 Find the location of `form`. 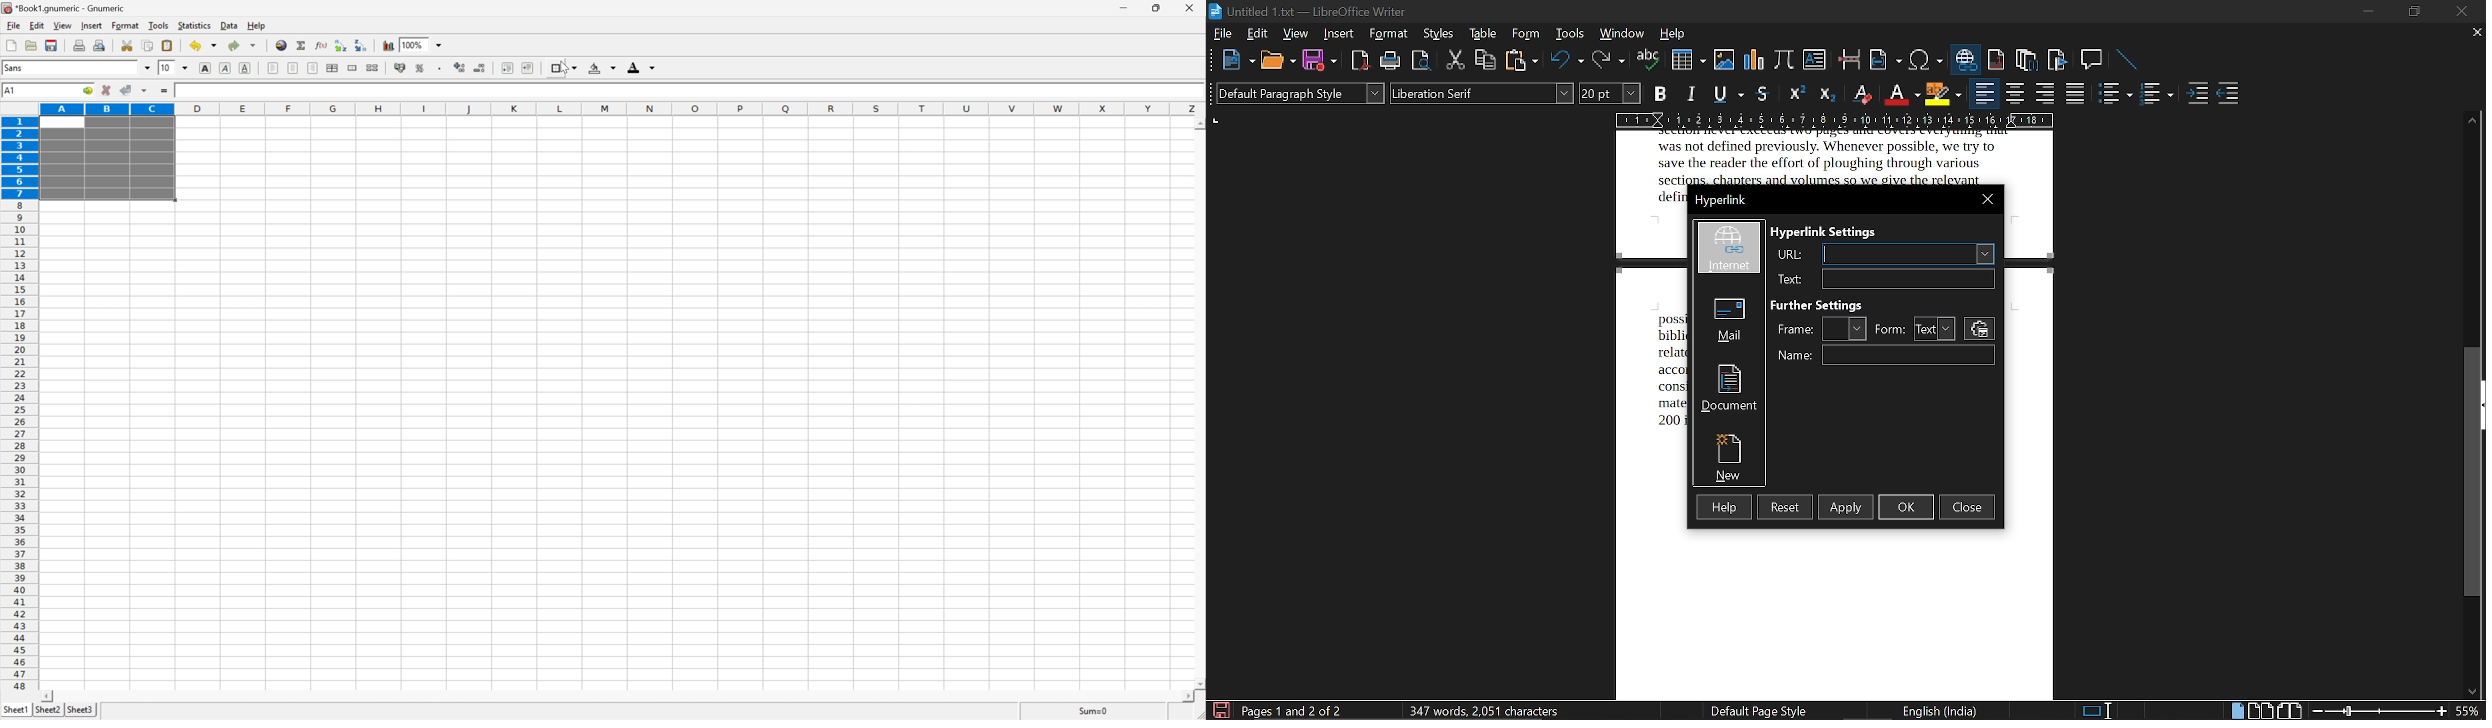

form is located at coordinates (1891, 329).